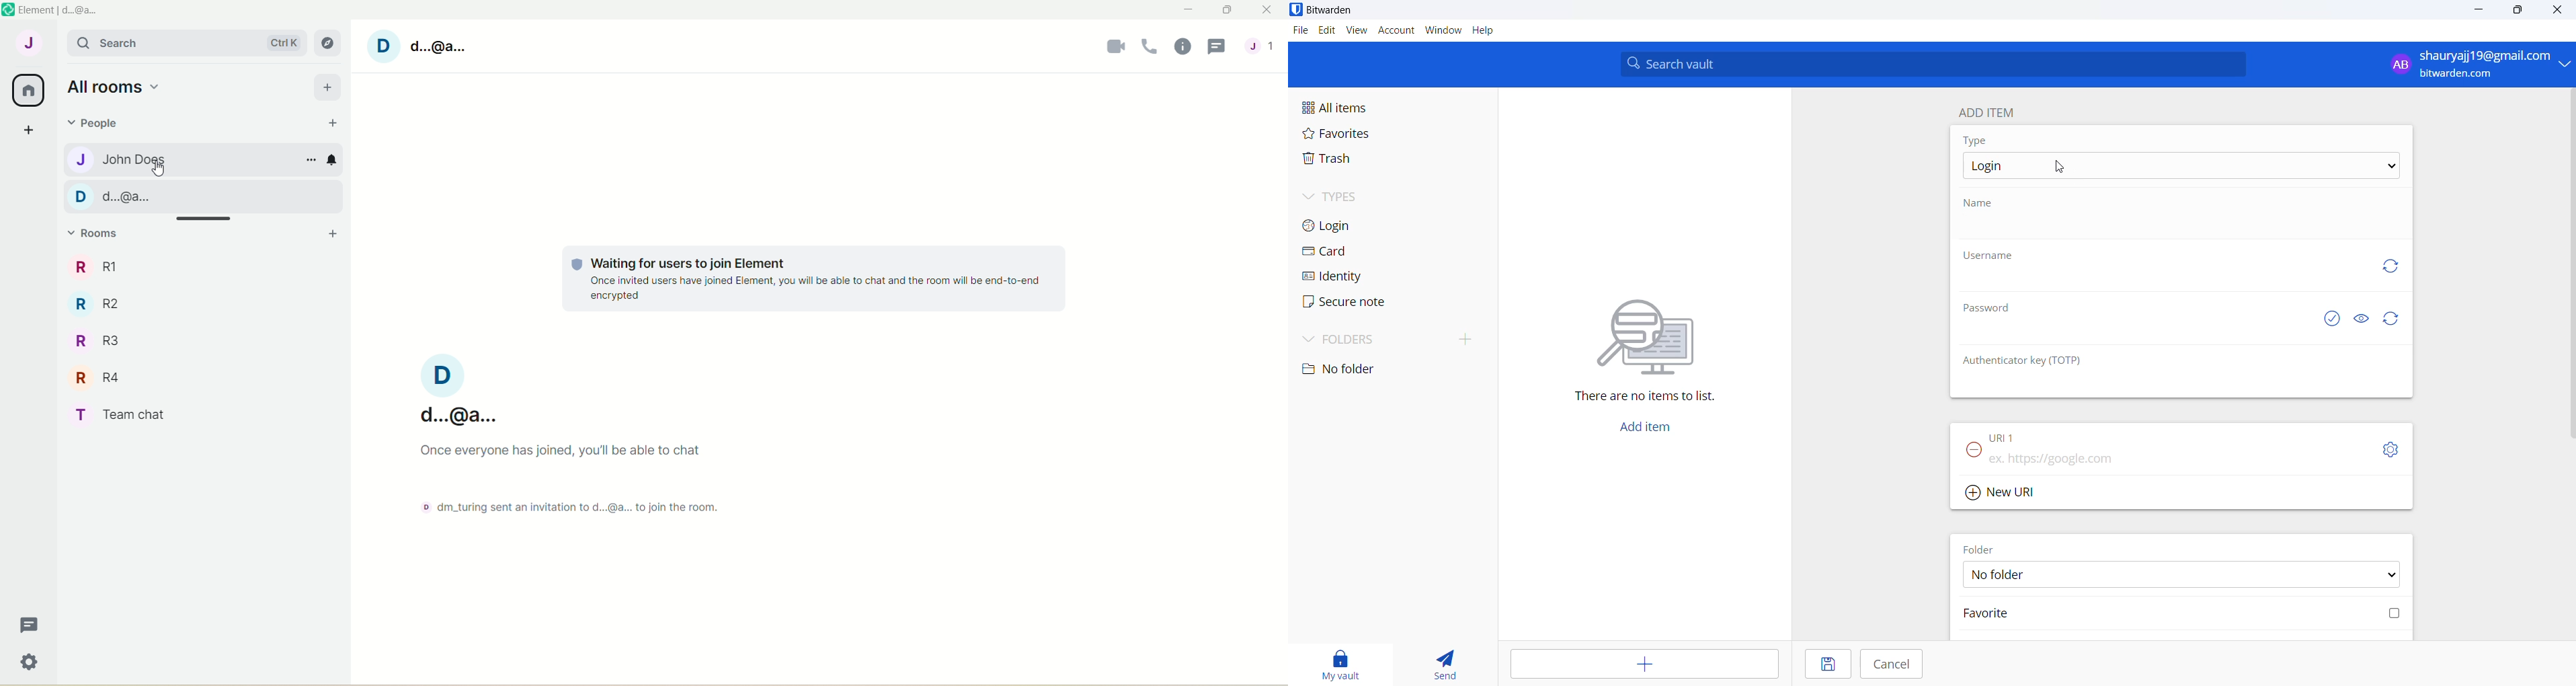 The width and height of the screenshot is (2576, 700). What do you see at coordinates (124, 415) in the screenshot?
I see `T Team chat` at bounding box center [124, 415].